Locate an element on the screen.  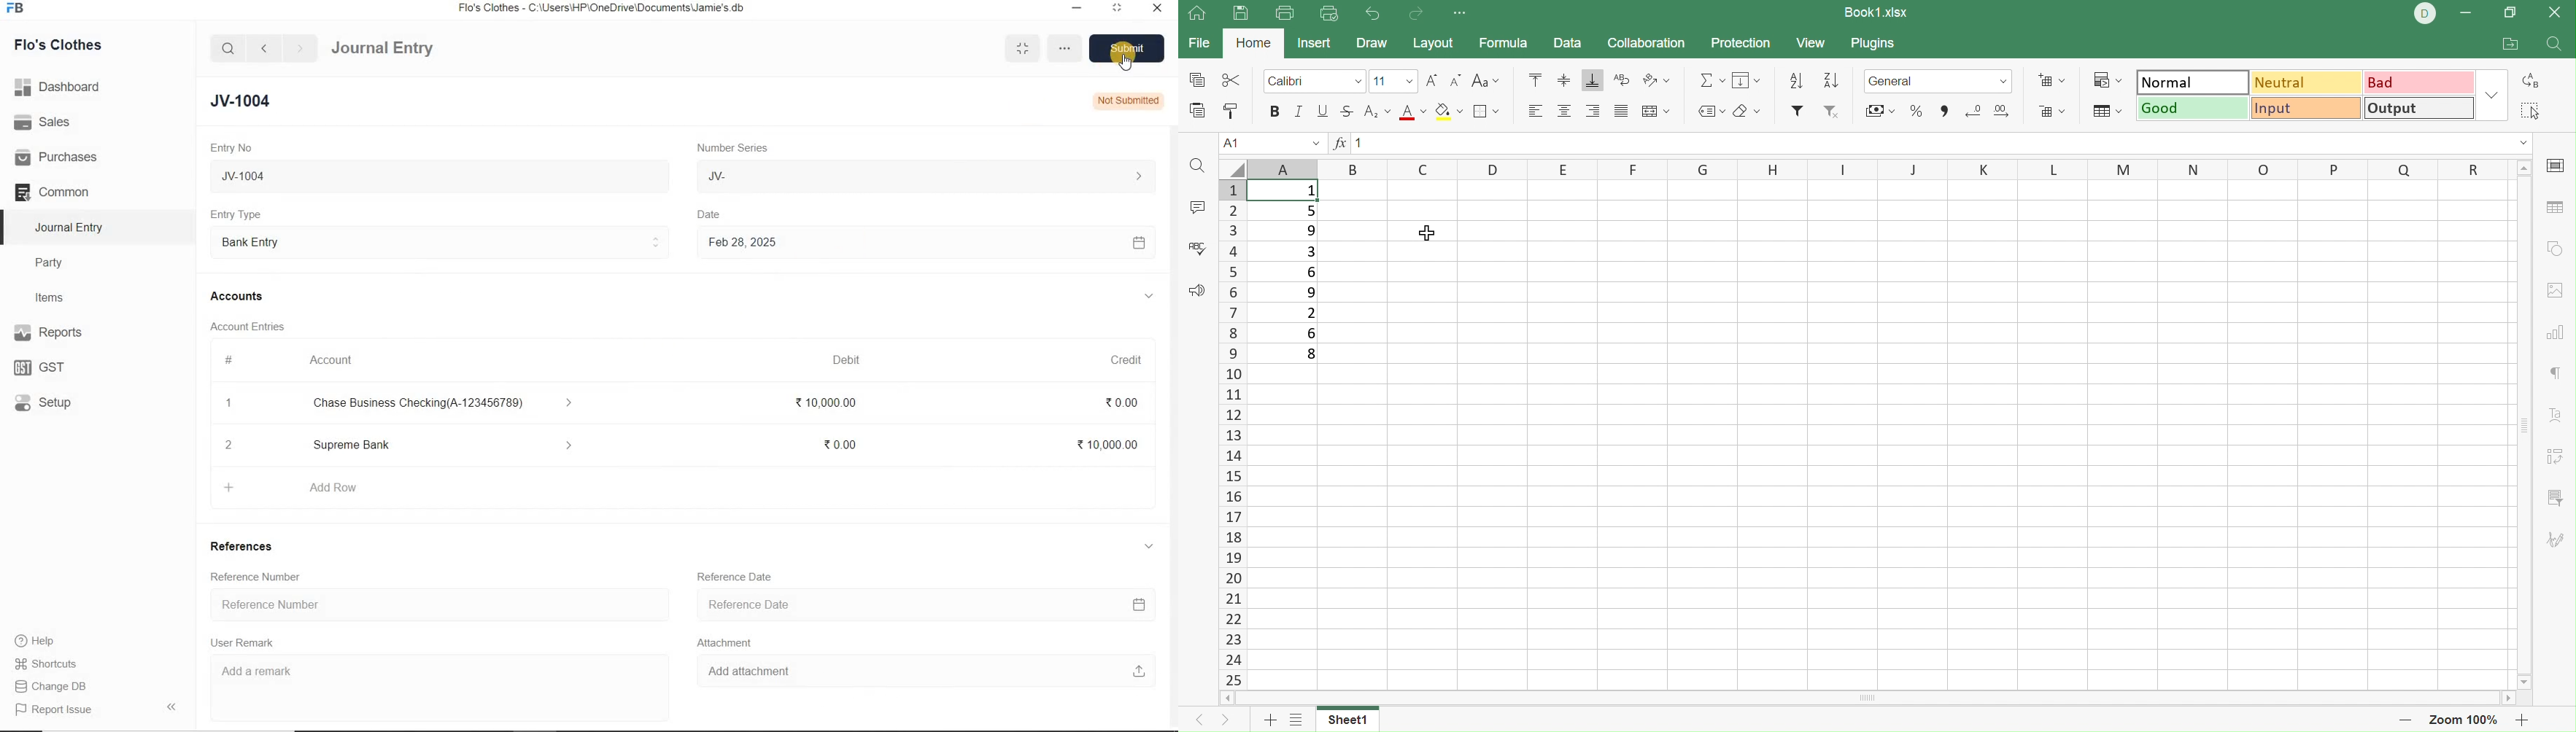
Add attachment is located at coordinates (927, 674).